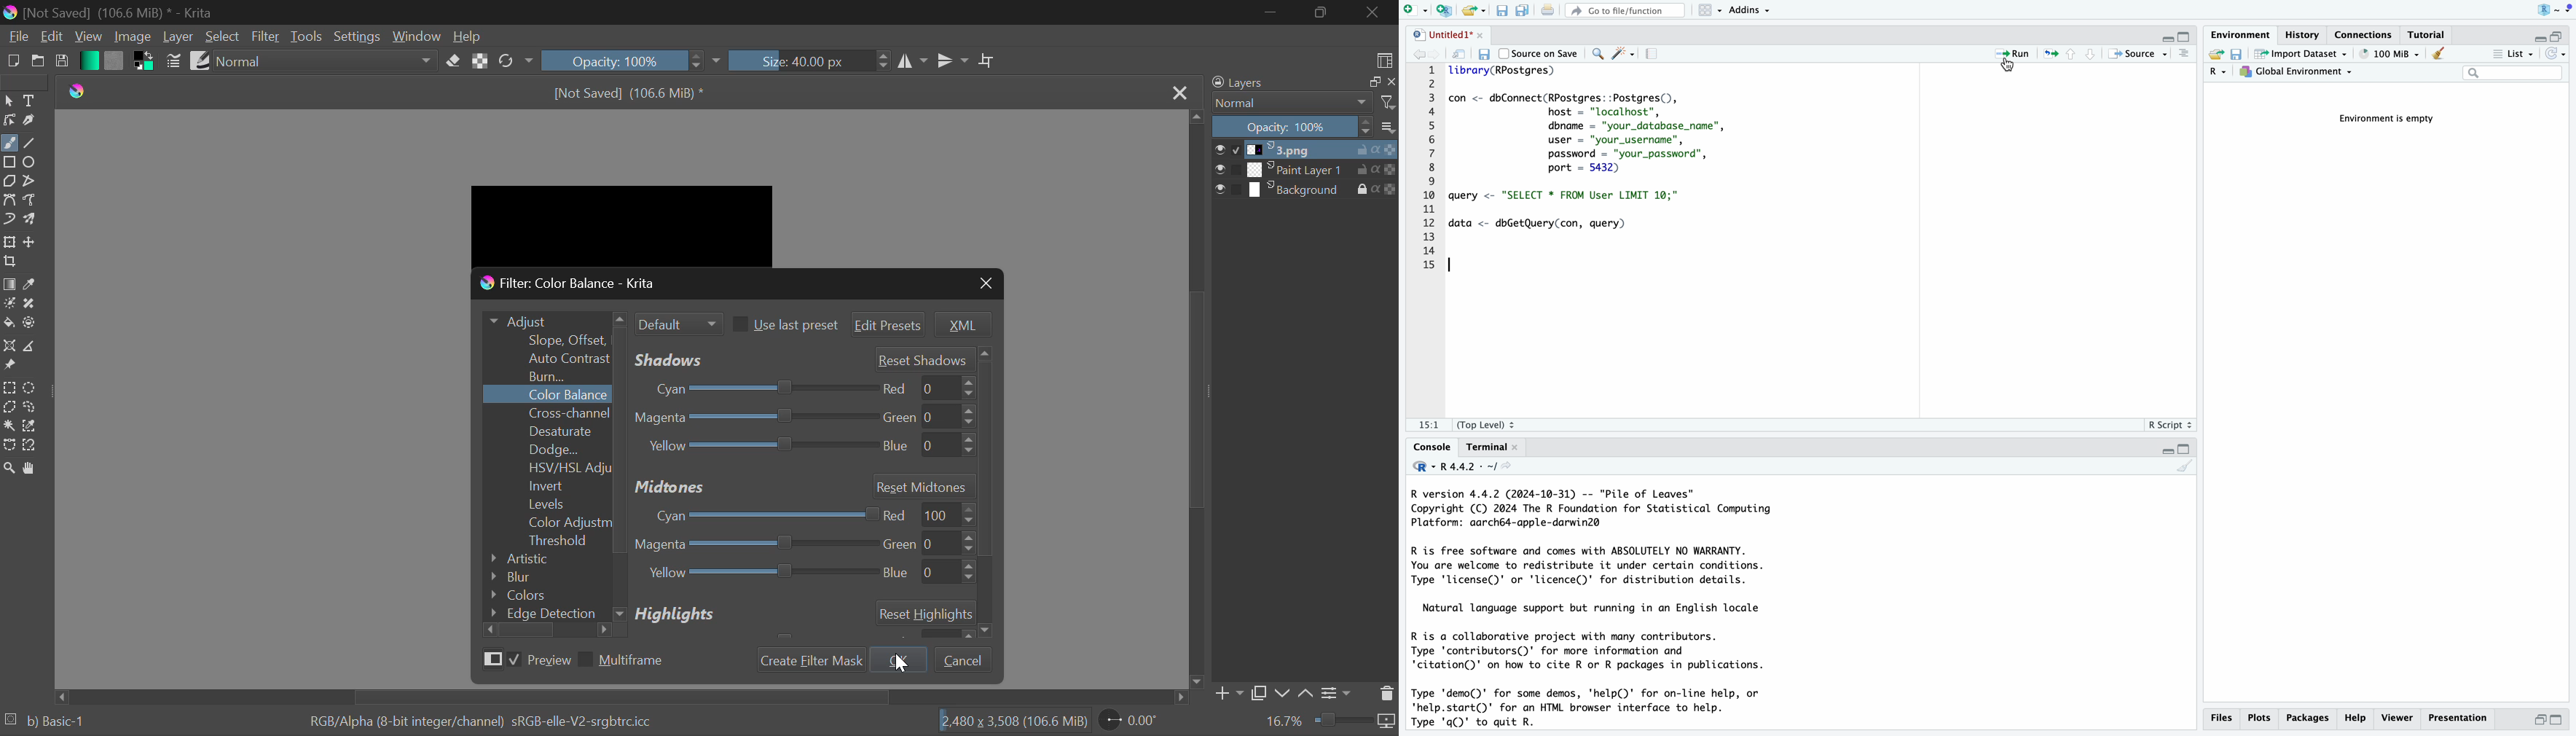 The image size is (2576, 756). What do you see at coordinates (962, 658) in the screenshot?
I see `Cancel` at bounding box center [962, 658].